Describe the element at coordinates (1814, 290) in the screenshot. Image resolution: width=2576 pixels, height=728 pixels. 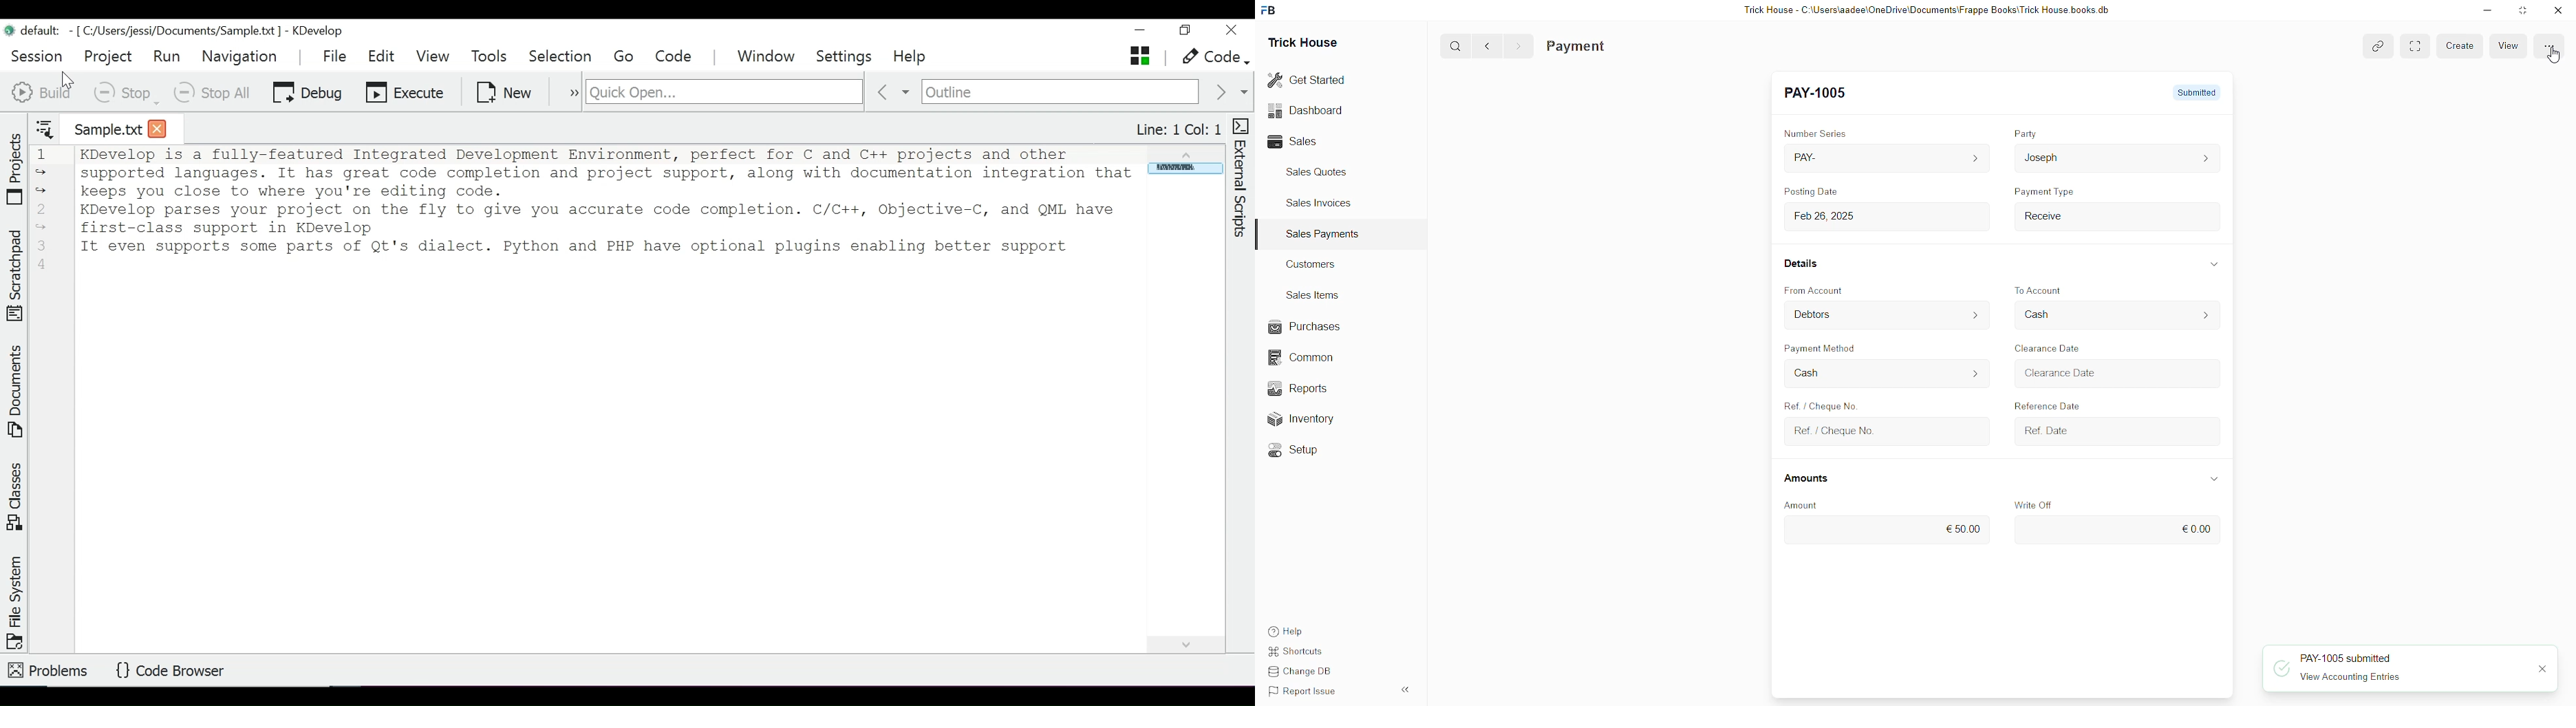
I see `From Account` at that location.